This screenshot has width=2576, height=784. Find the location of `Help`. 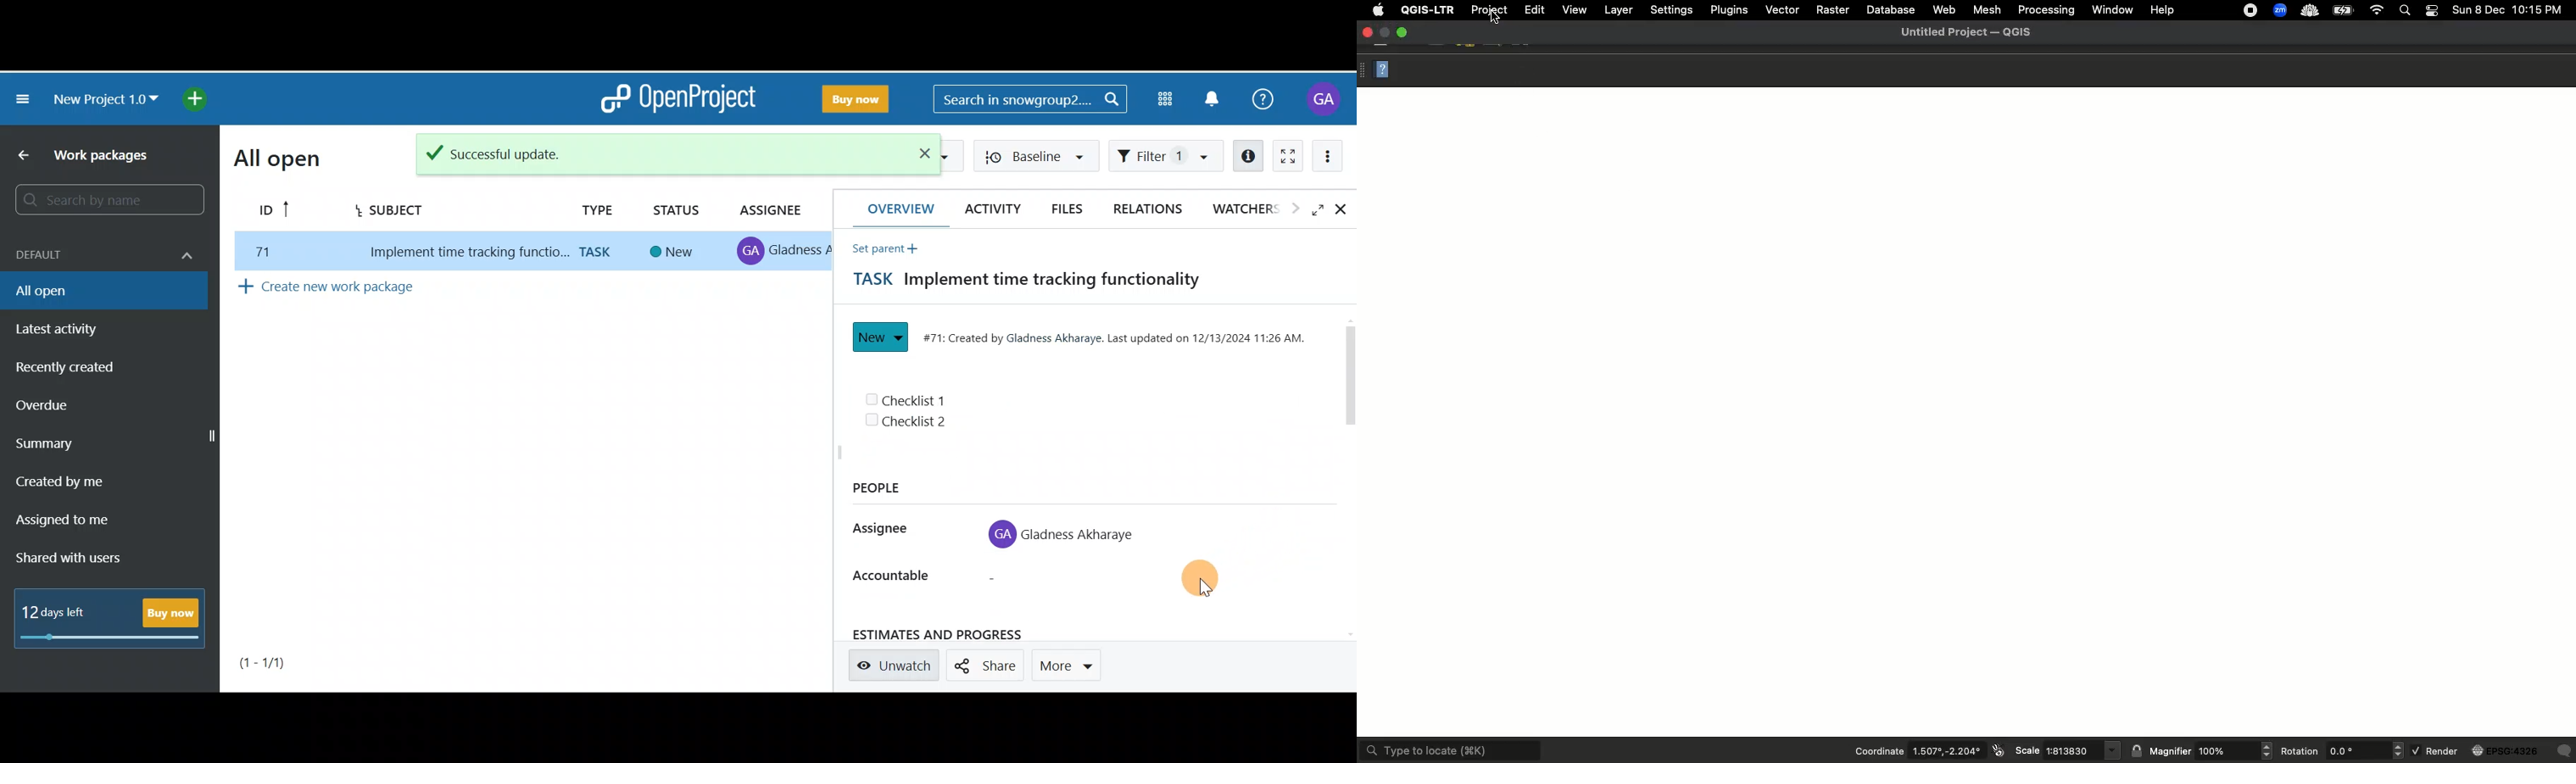

Help is located at coordinates (1386, 71).